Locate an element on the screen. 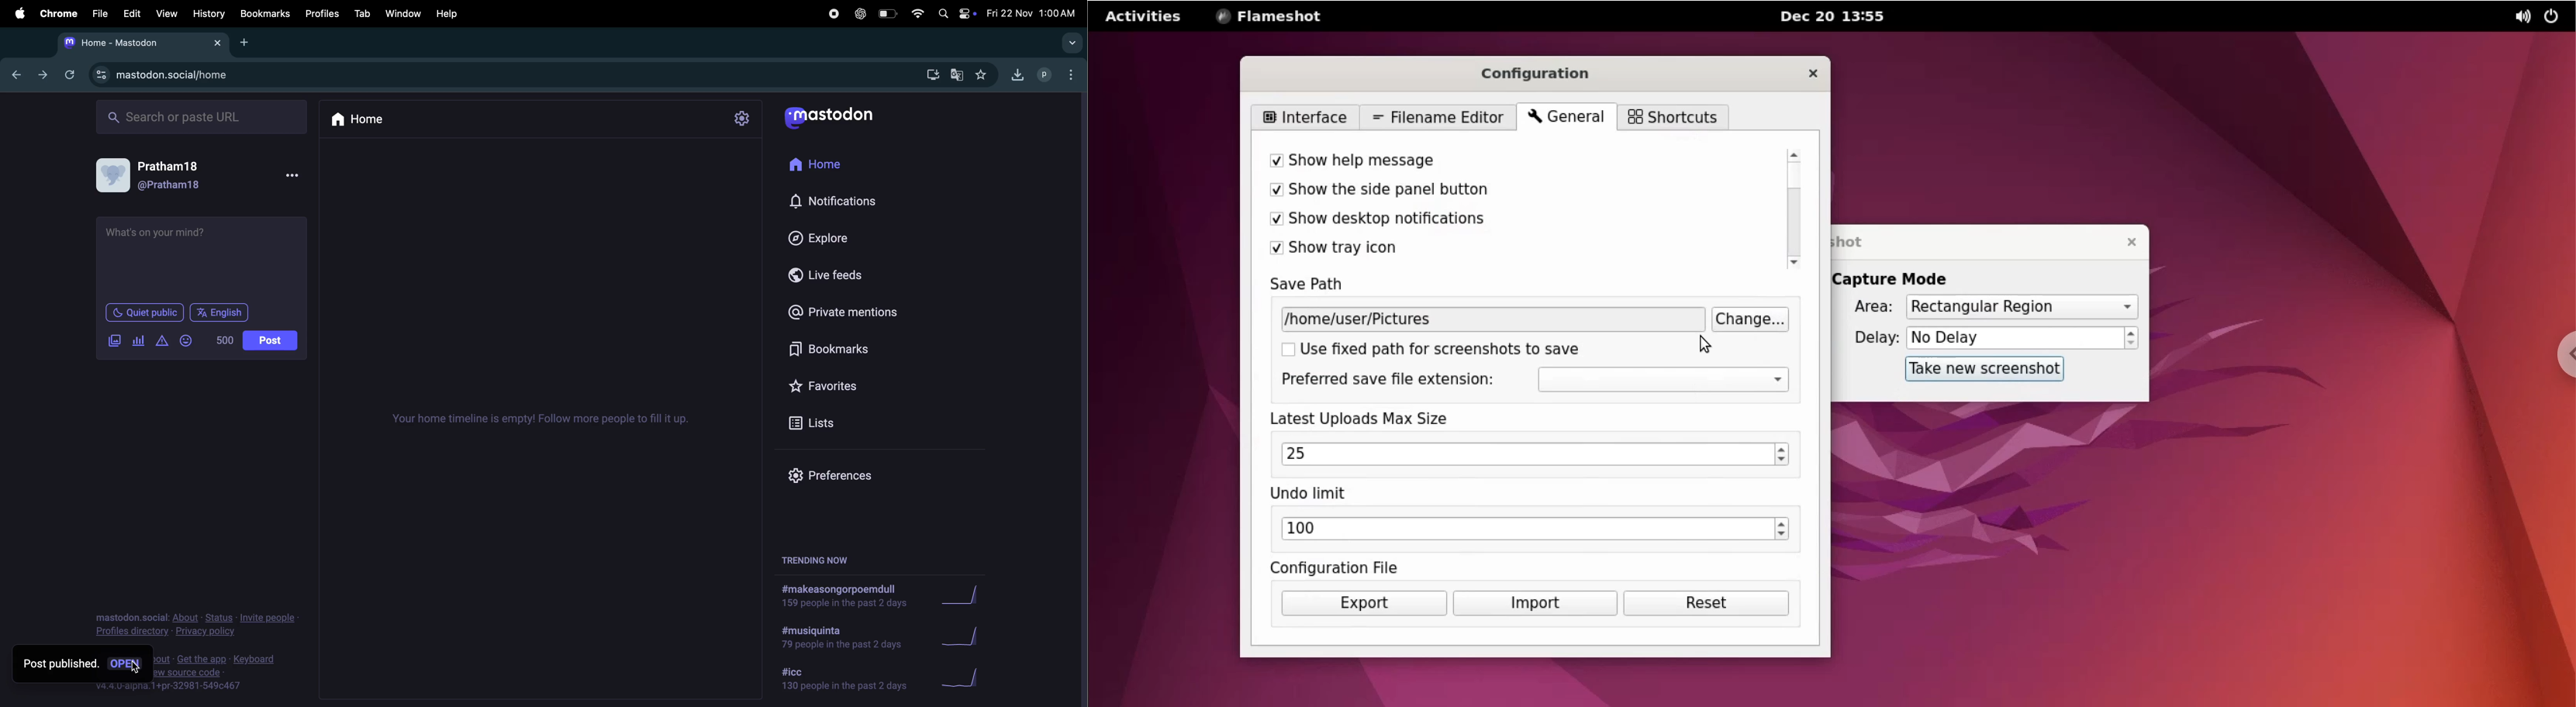  time line is located at coordinates (544, 420).